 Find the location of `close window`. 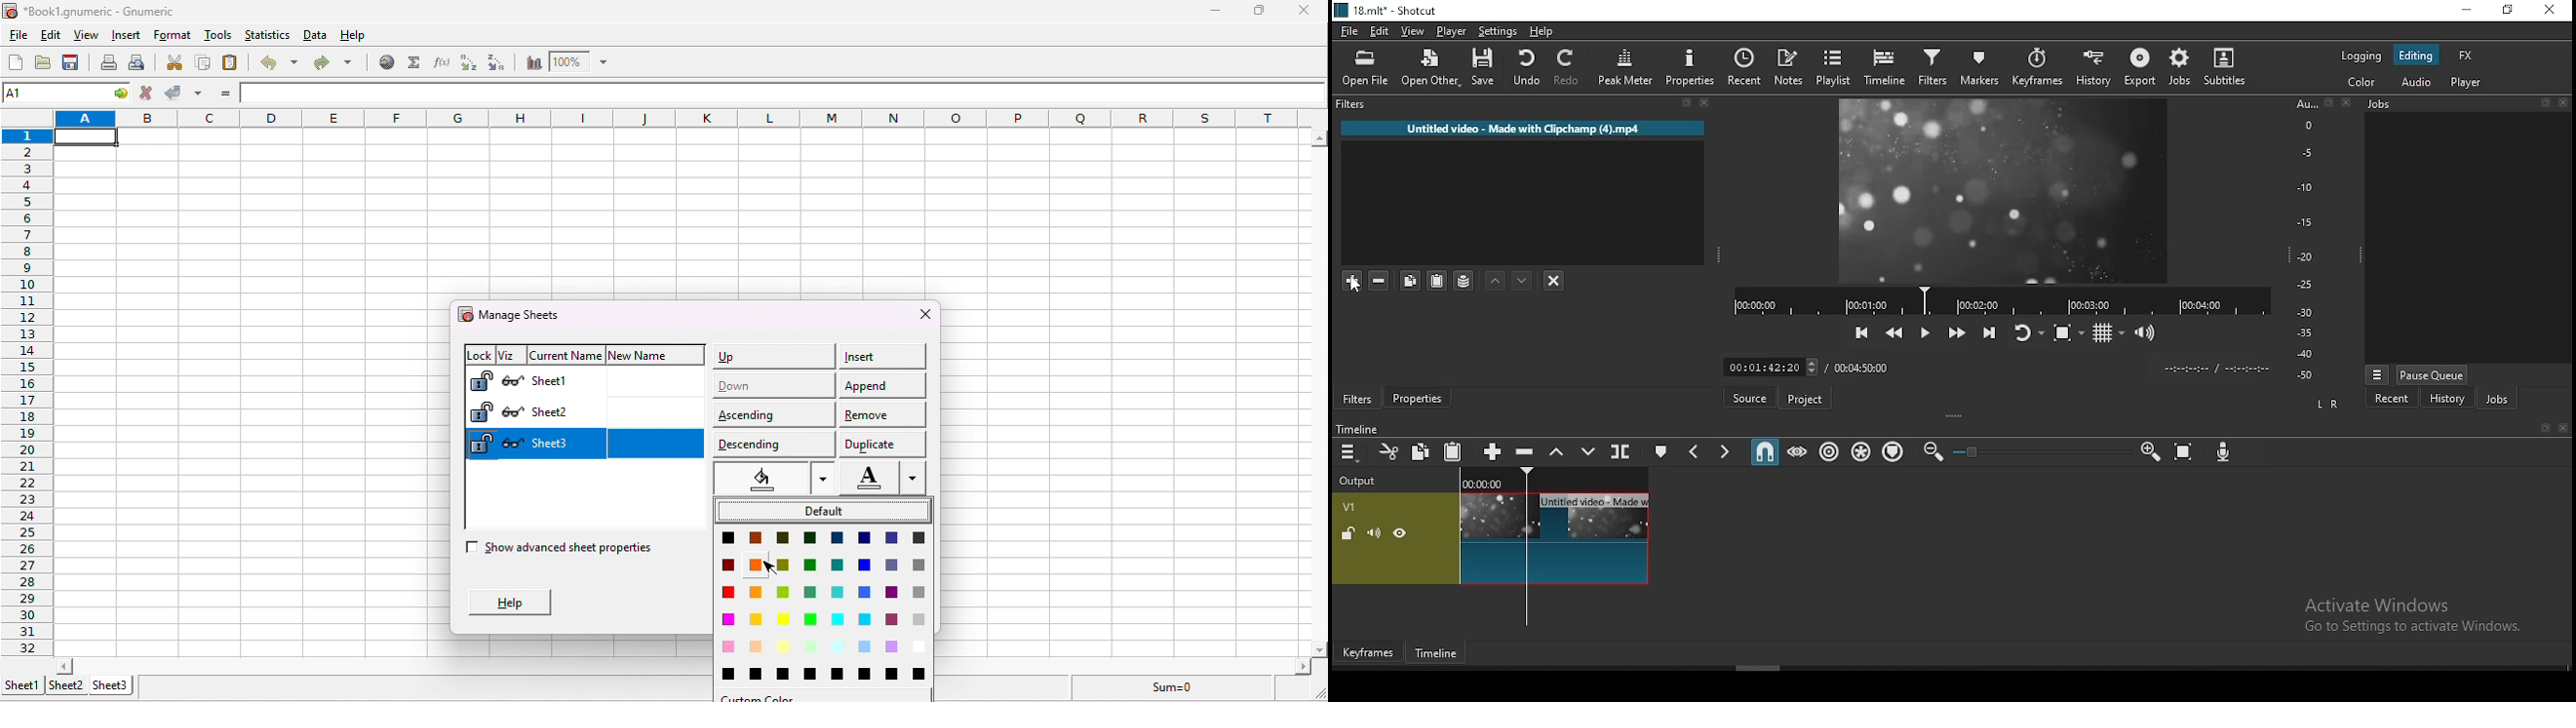

close window is located at coordinates (2547, 12).